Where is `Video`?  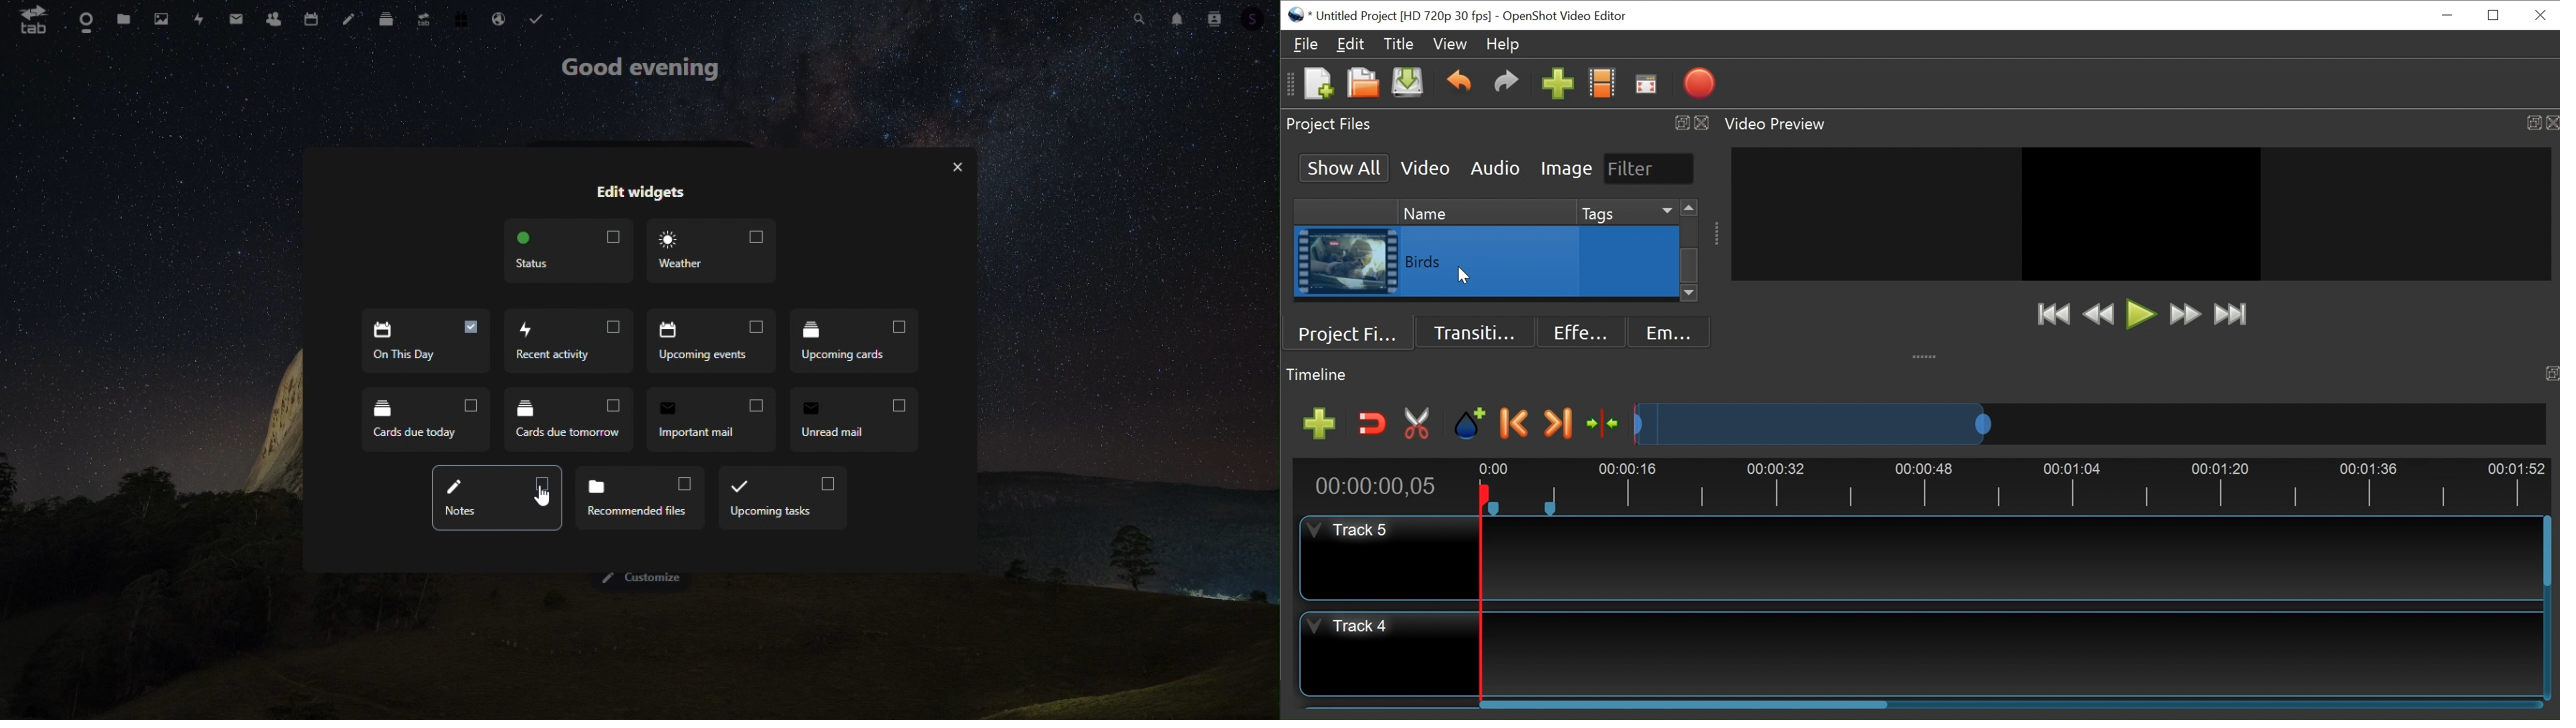
Video is located at coordinates (1426, 167).